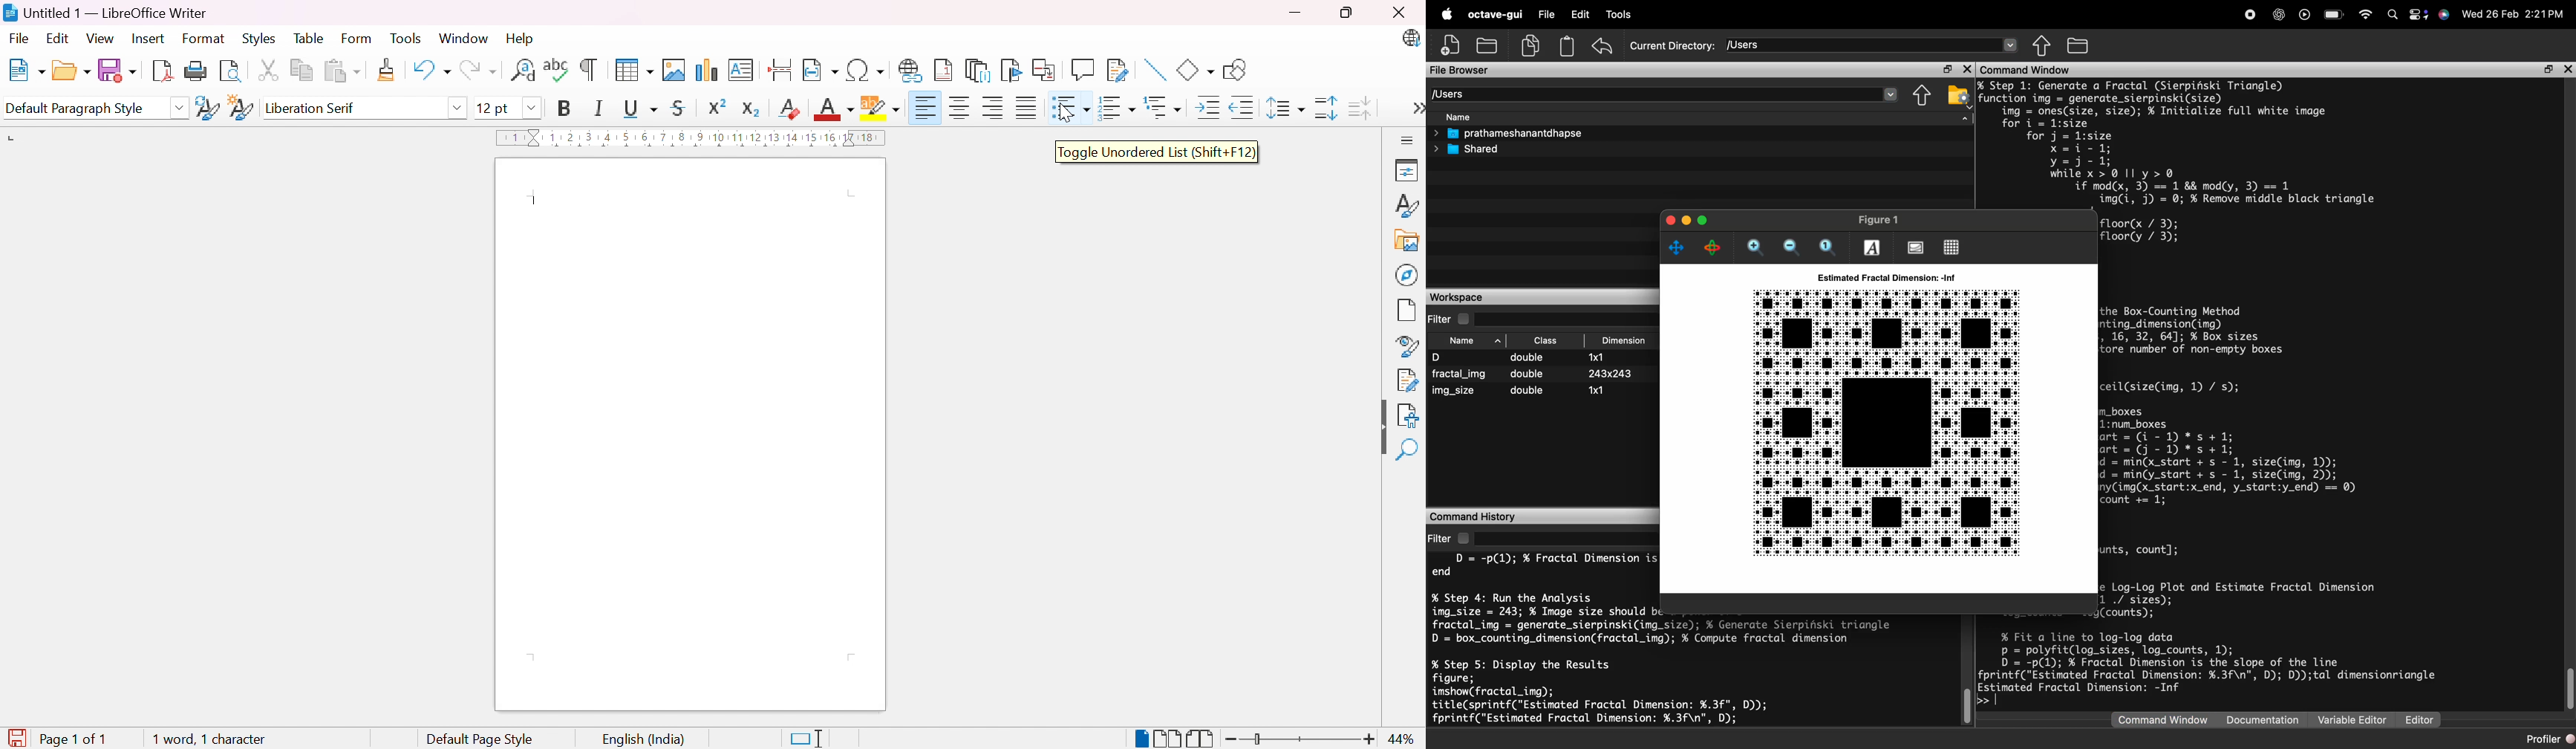 This screenshot has width=2576, height=756. Describe the element at coordinates (1969, 669) in the screenshot. I see `scroll bar` at that location.